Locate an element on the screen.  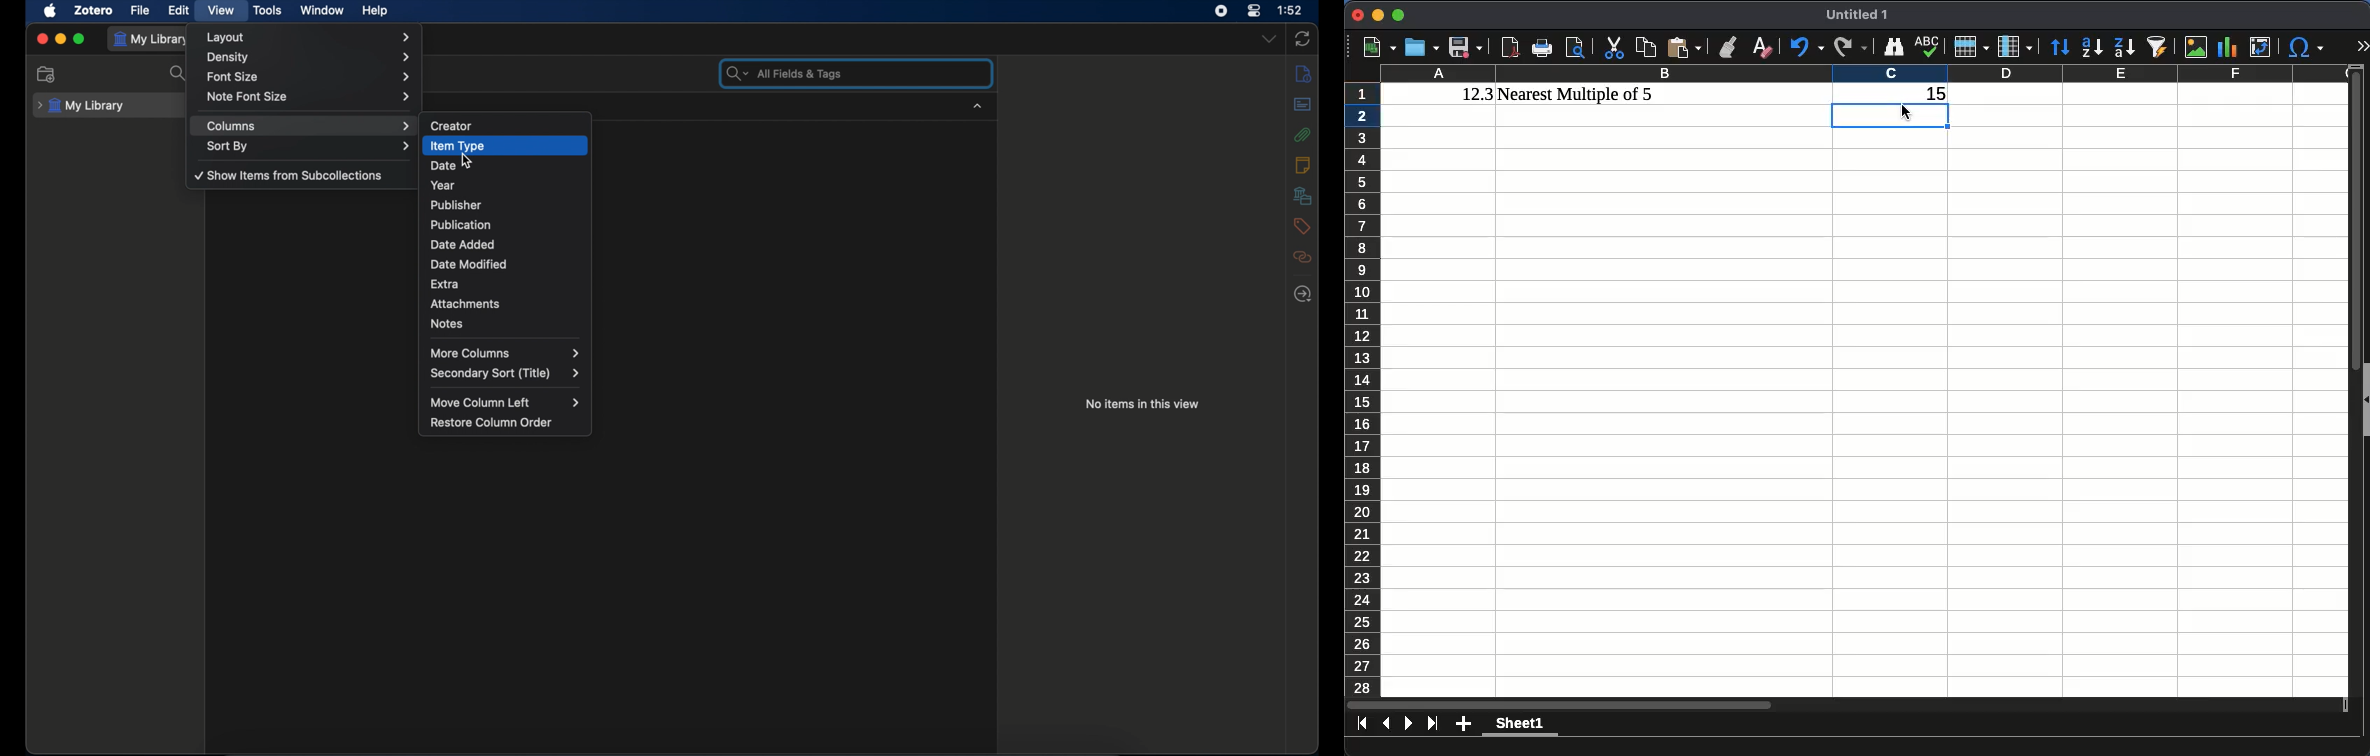
search is located at coordinates (178, 74).